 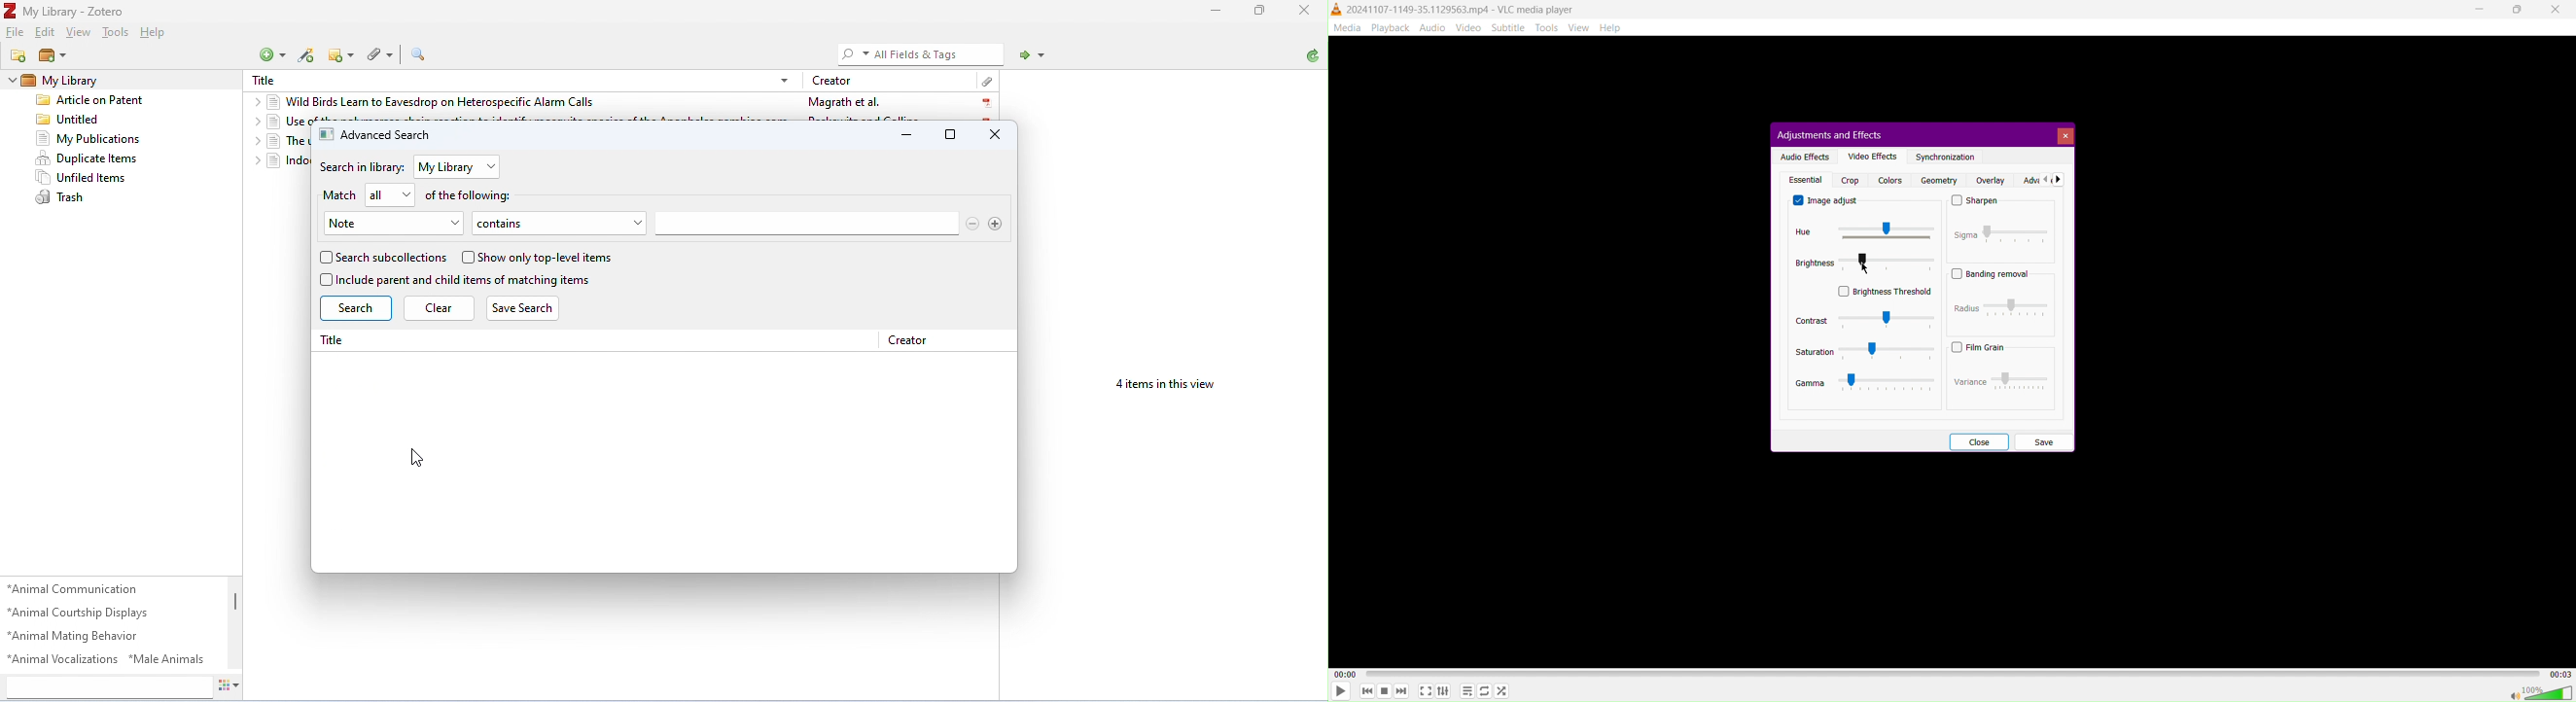 What do you see at coordinates (1804, 179) in the screenshot?
I see `Essential` at bounding box center [1804, 179].